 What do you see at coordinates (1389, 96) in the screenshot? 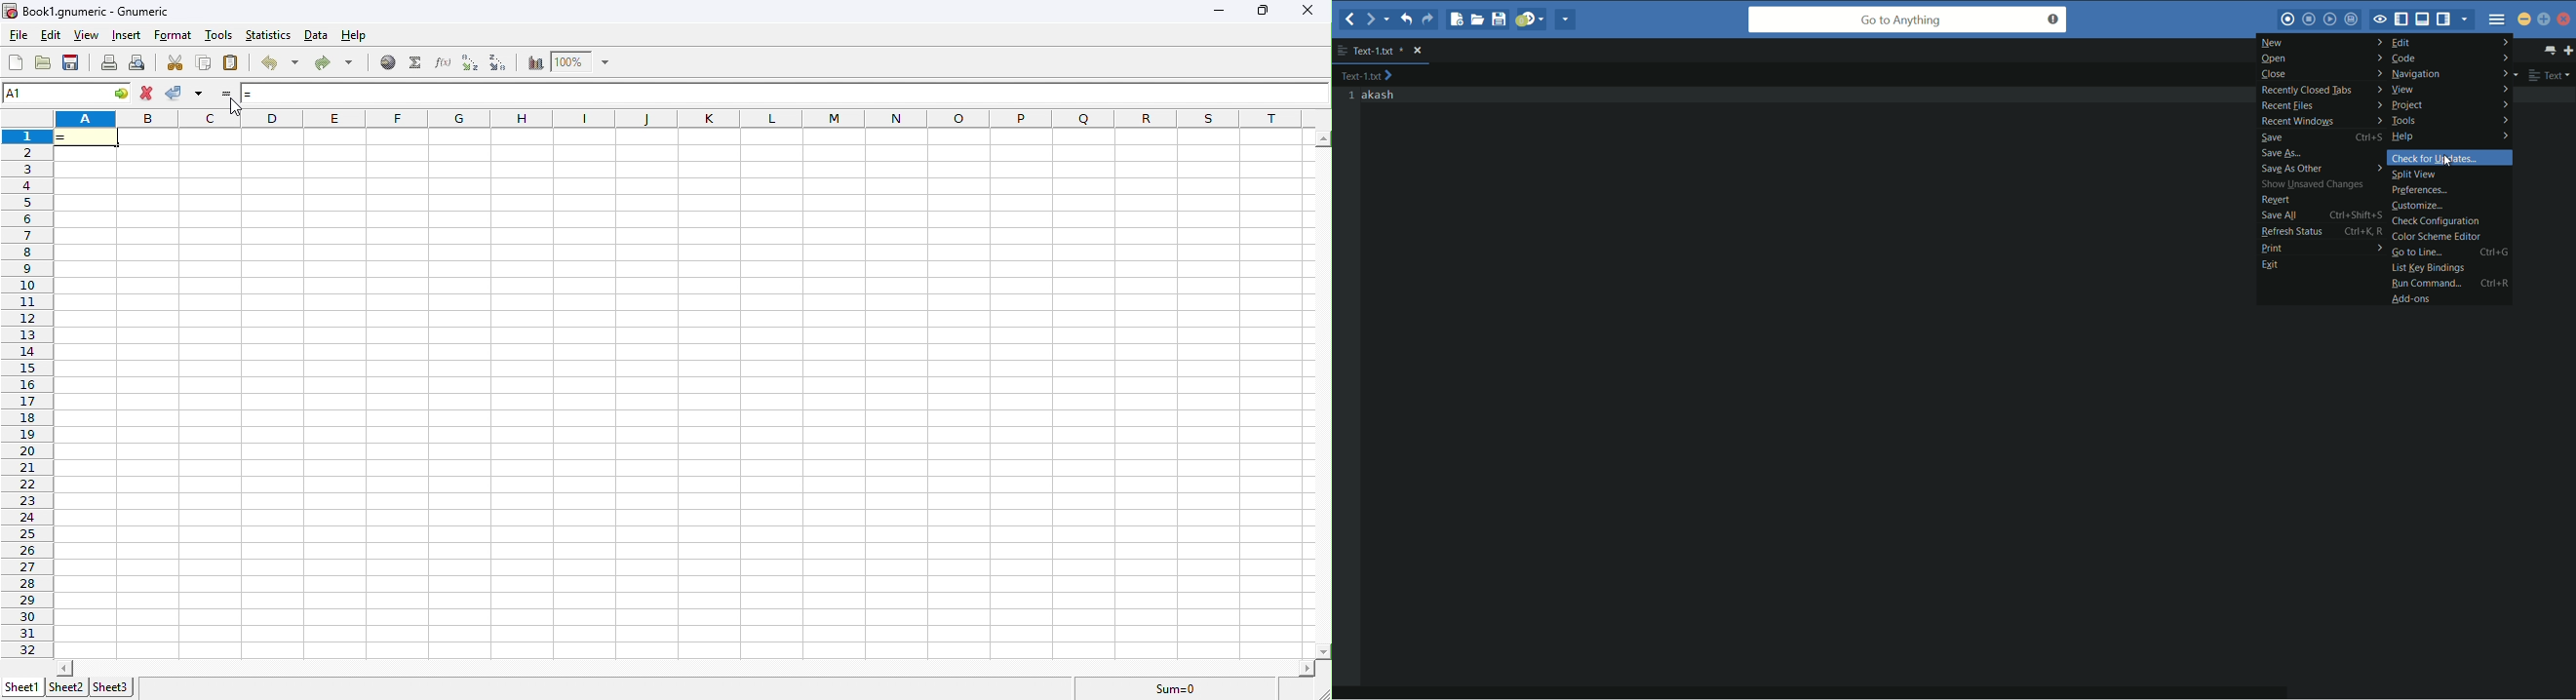
I see `akash` at bounding box center [1389, 96].